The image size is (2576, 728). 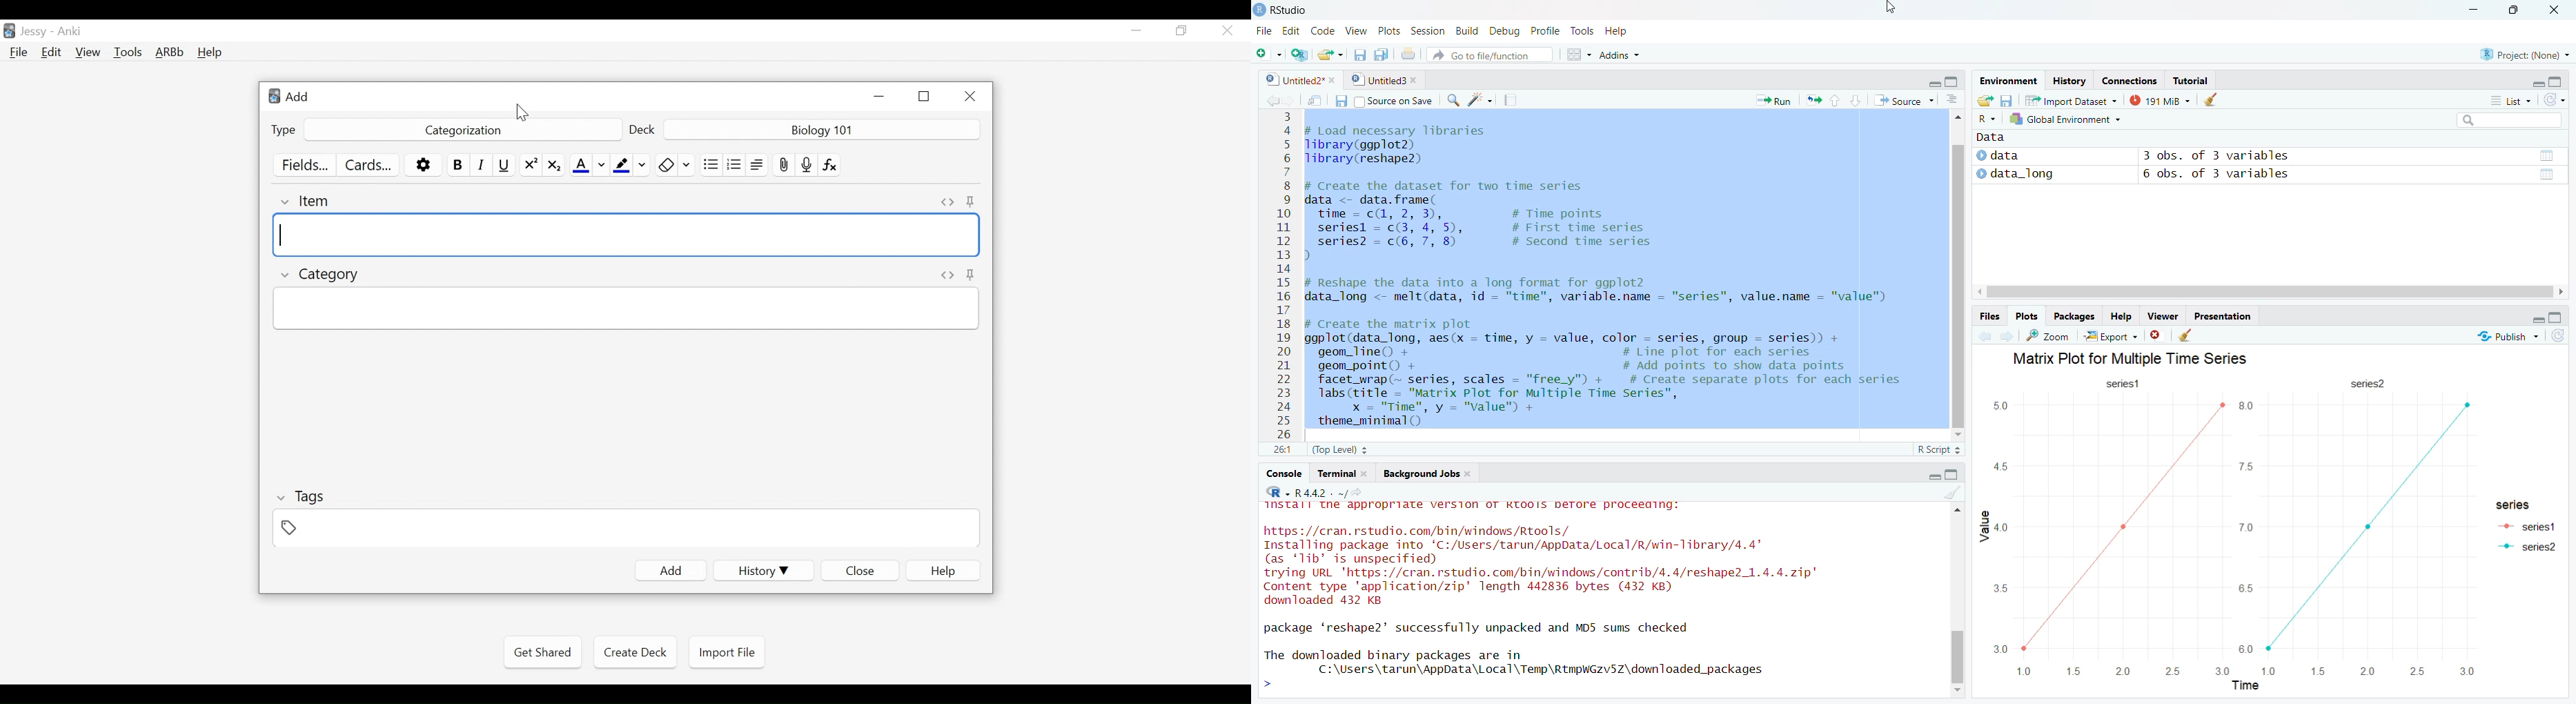 What do you see at coordinates (948, 202) in the screenshot?
I see `Toggle HTML Editor` at bounding box center [948, 202].